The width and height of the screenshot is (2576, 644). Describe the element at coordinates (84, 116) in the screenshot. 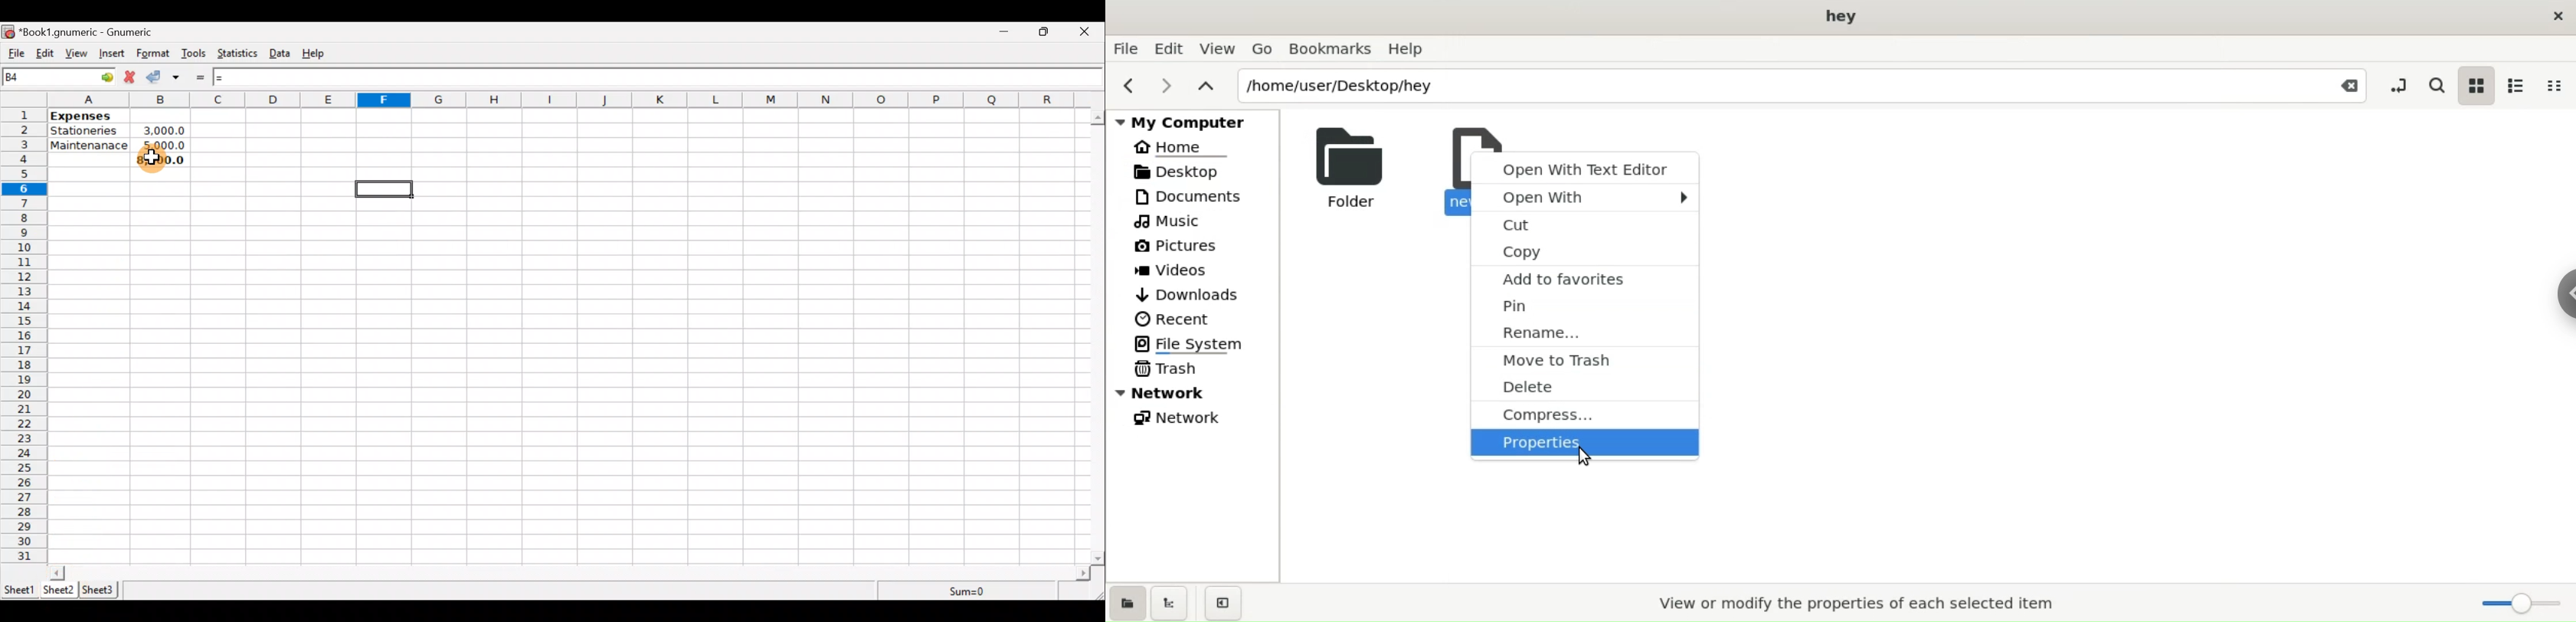

I see `Expenses` at that location.